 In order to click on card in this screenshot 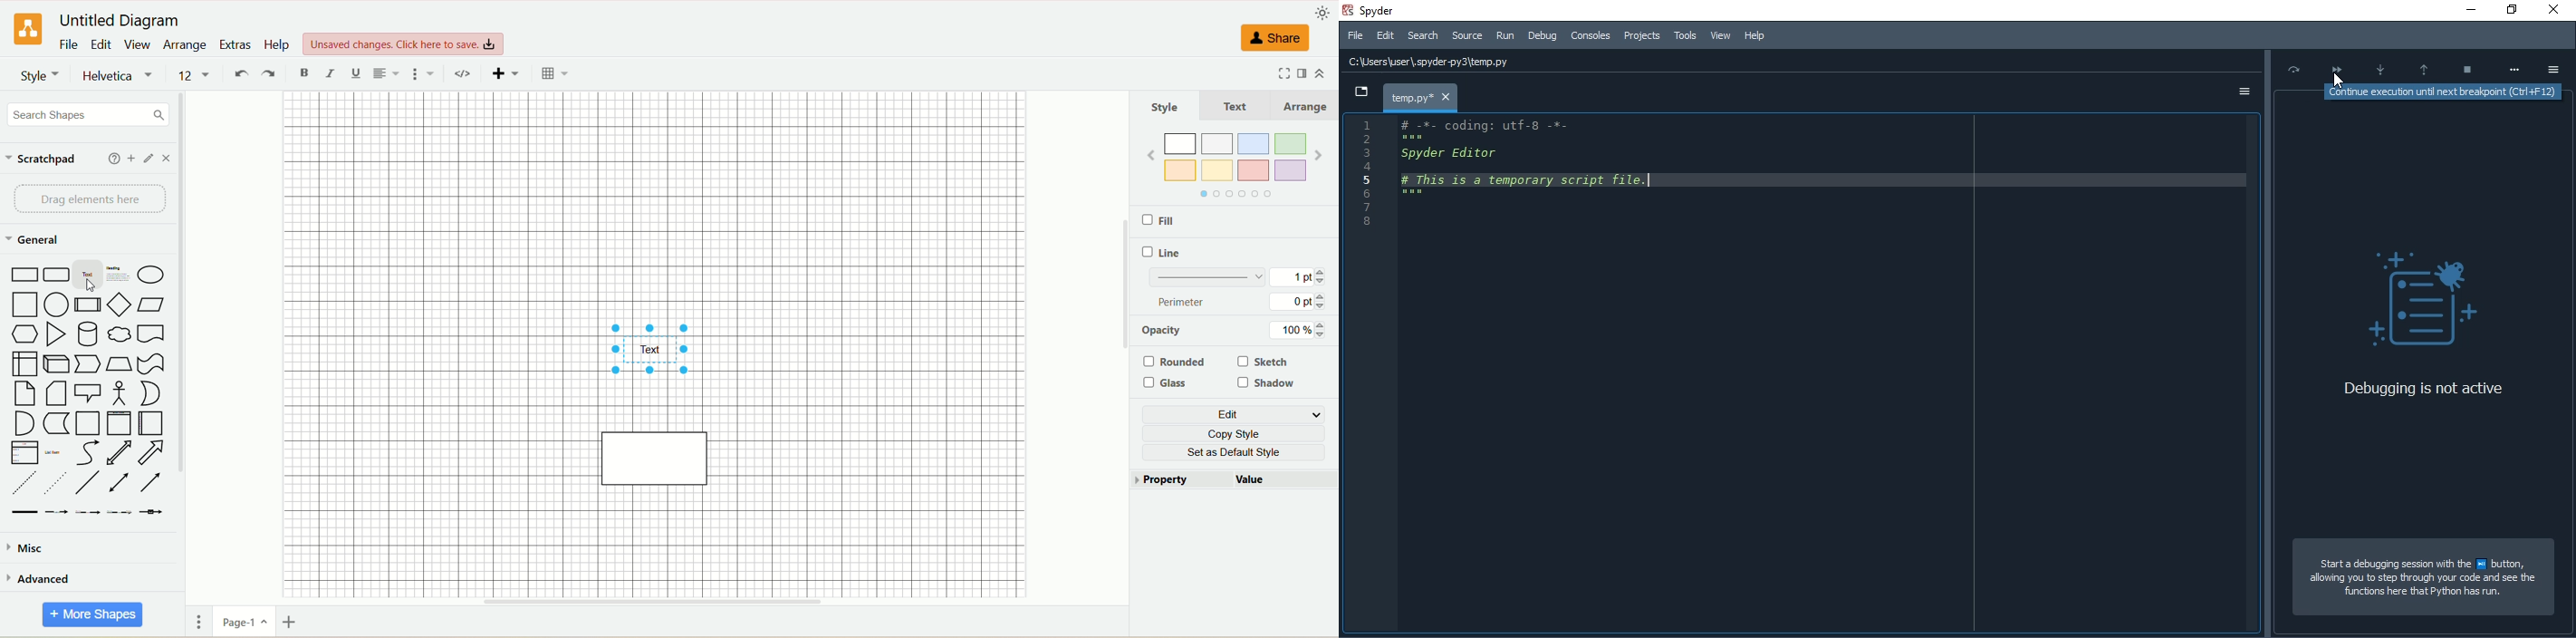, I will do `click(58, 394)`.